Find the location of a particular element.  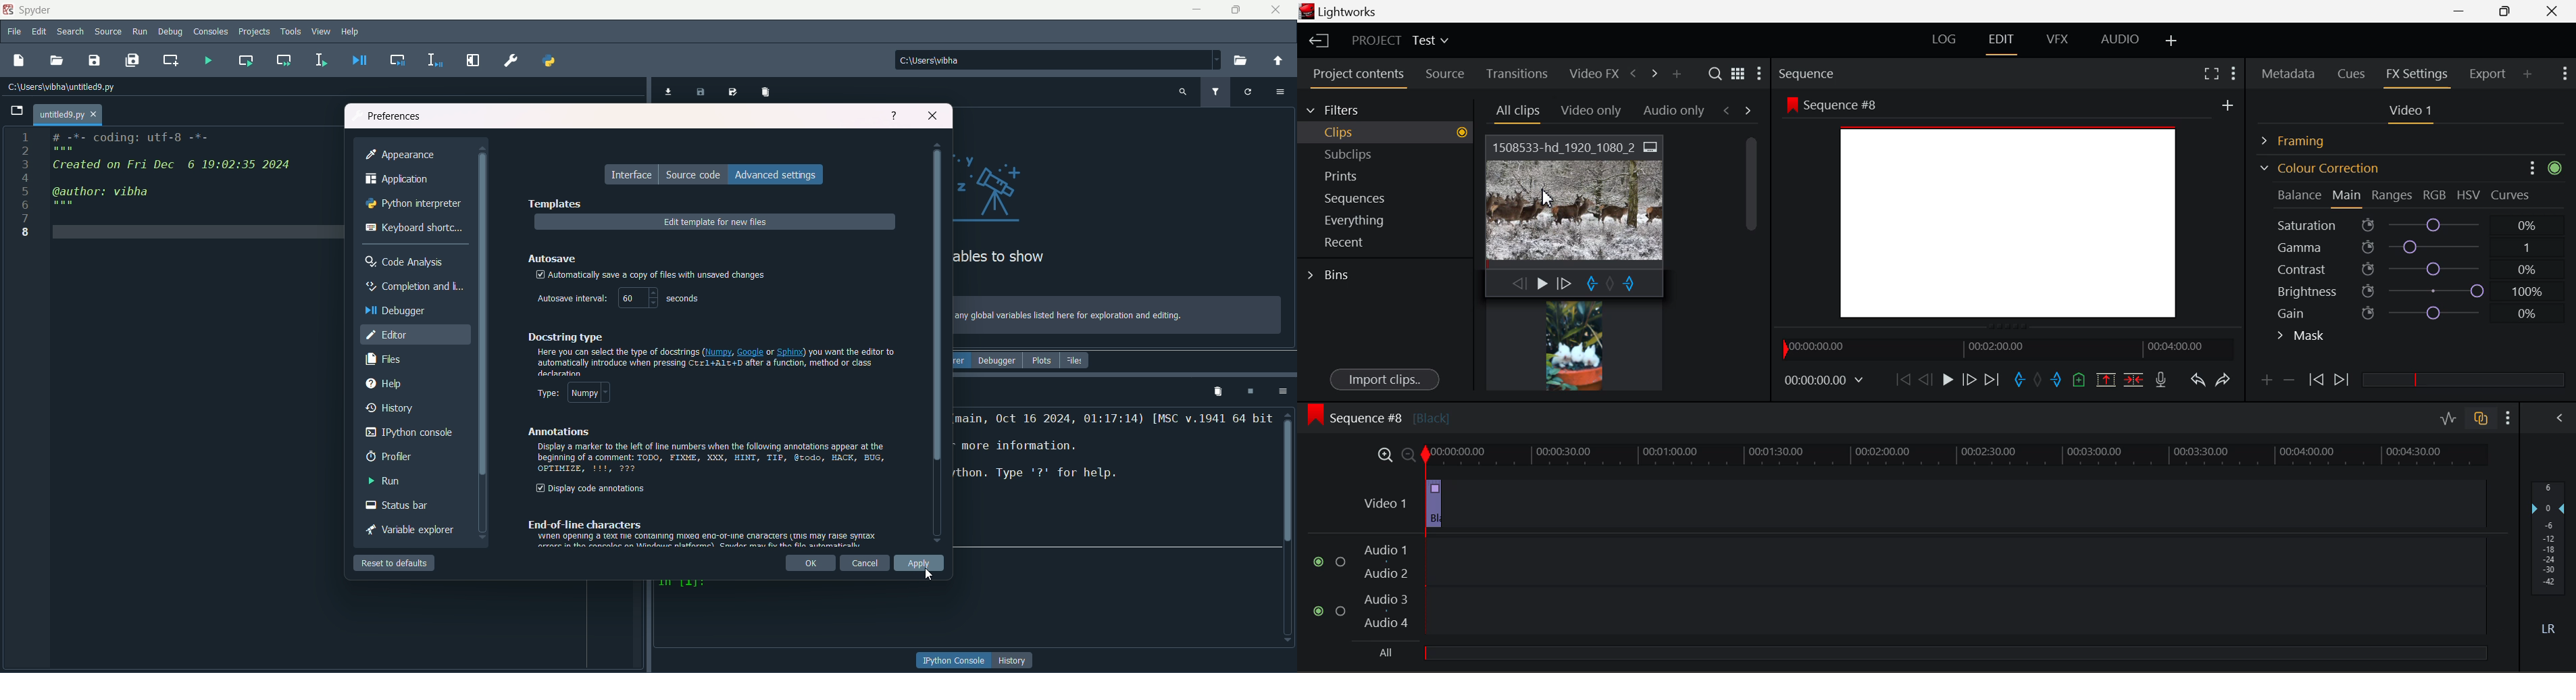

dockstring type is located at coordinates (565, 336).